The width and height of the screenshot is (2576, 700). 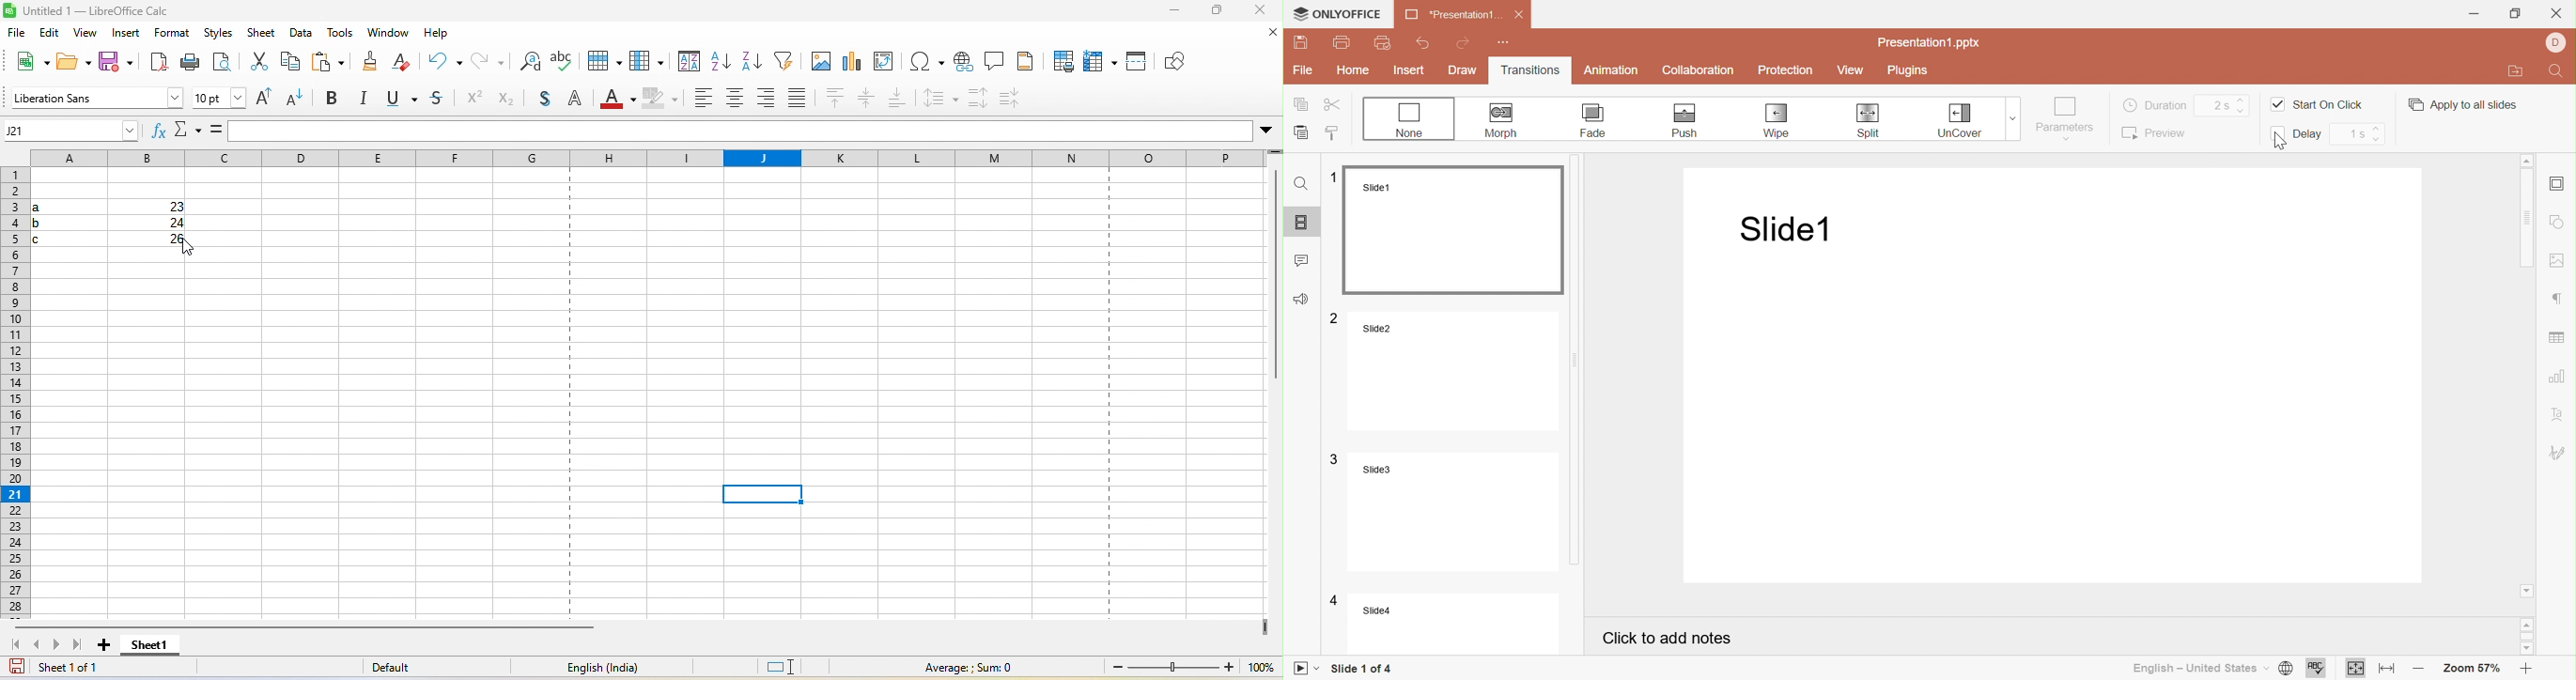 What do you see at coordinates (367, 99) in the screenshot?
I see `italic` at bounding box center [367, 99].